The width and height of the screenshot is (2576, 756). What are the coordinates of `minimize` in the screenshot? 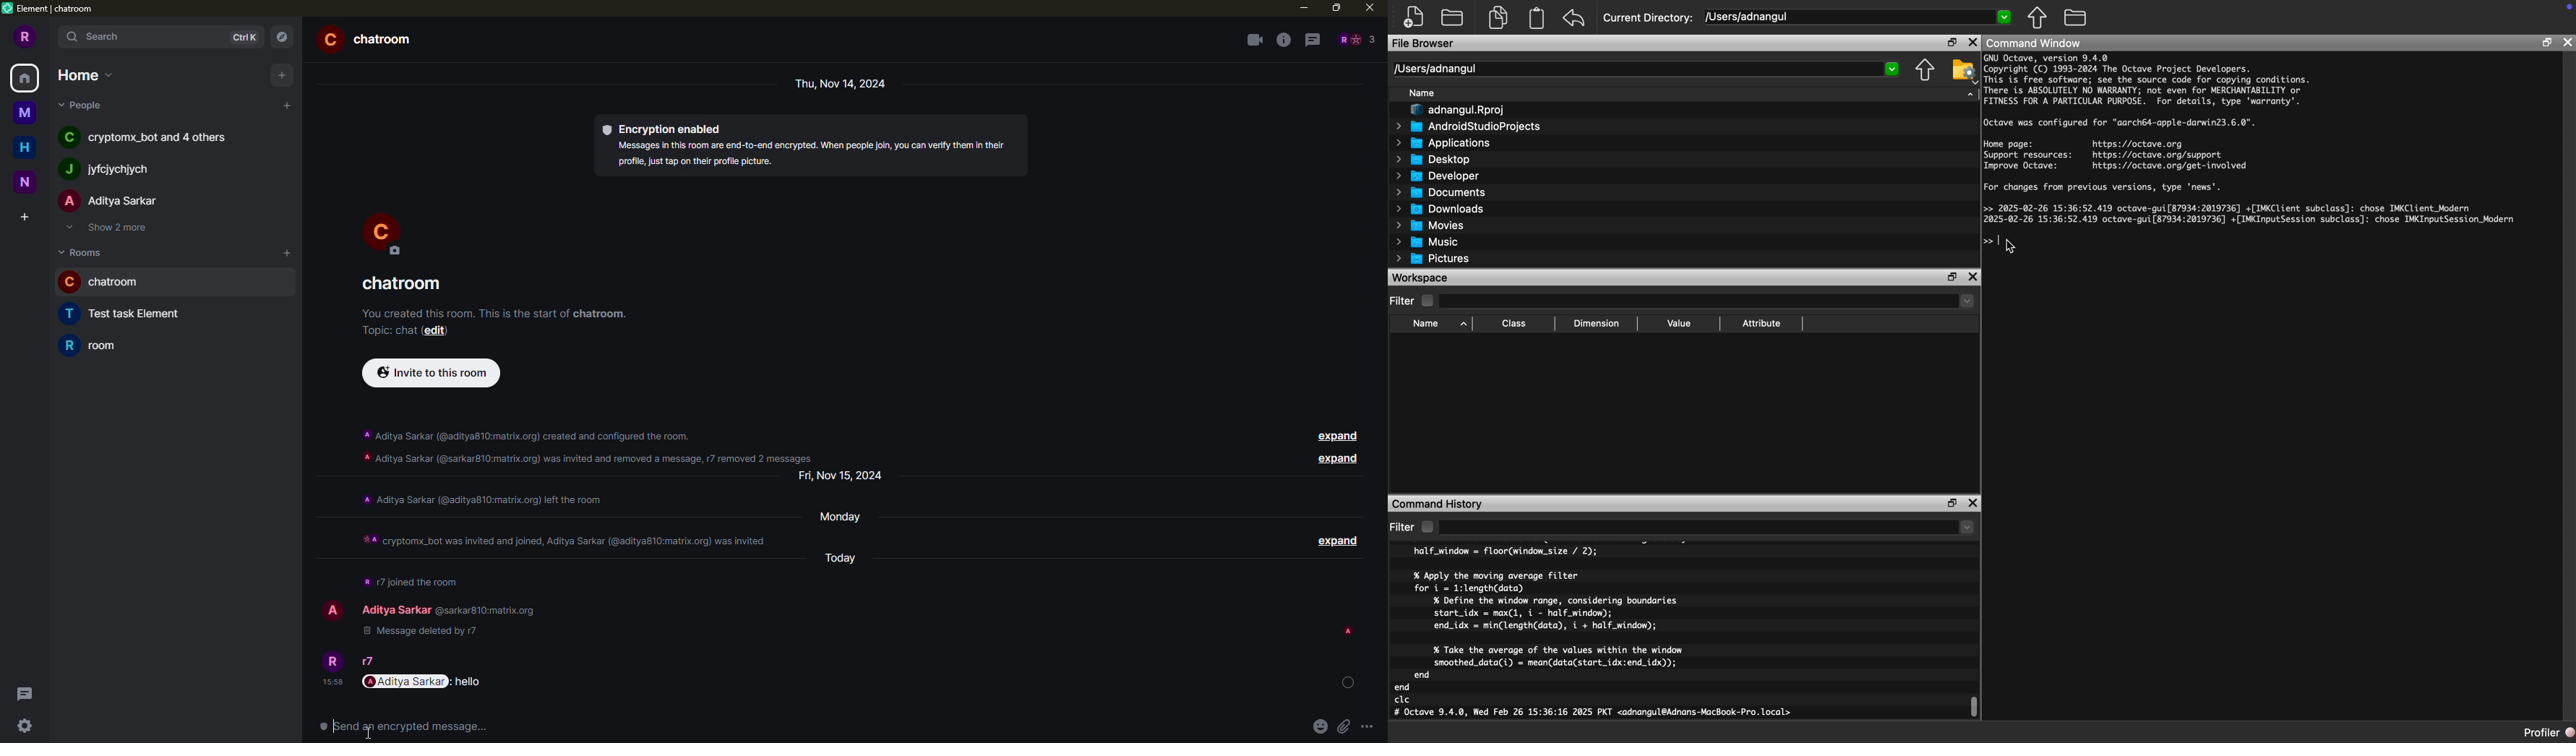 It's located at (1300, 7).